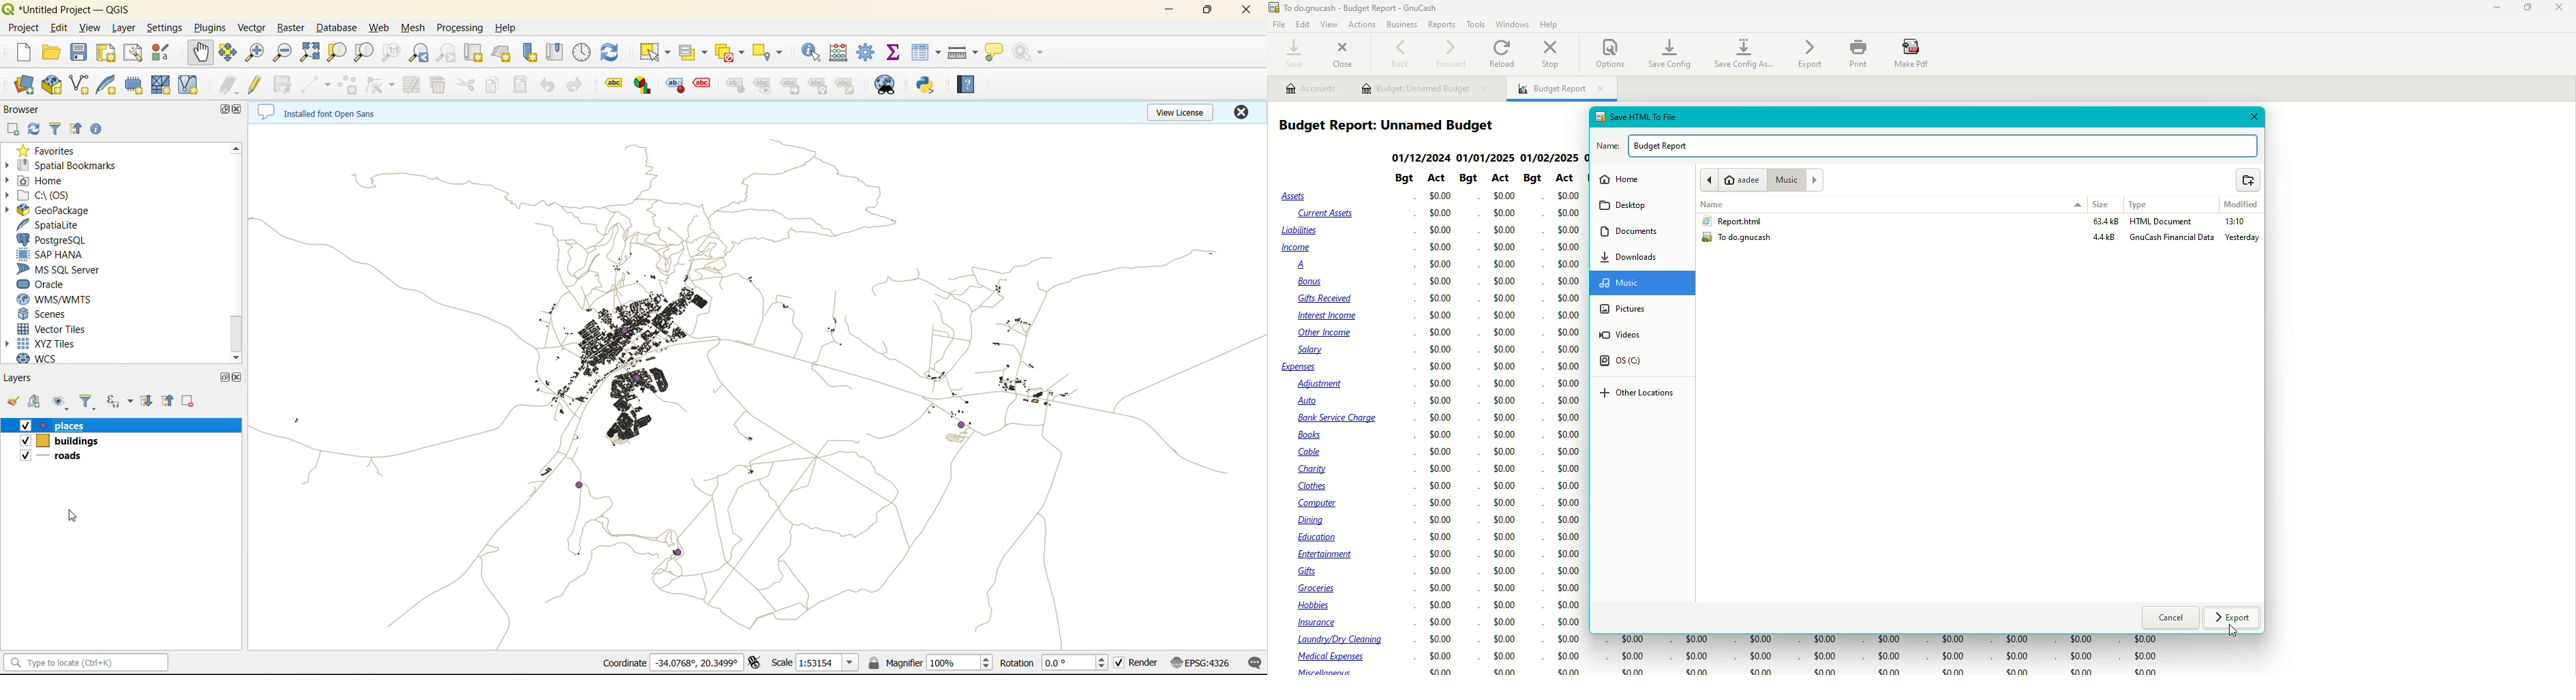 The image size is (2576, 700). What do you see at coordinates (624, 663) in the screenshot?
I see `coordinates` at bounding box center [624, 663].